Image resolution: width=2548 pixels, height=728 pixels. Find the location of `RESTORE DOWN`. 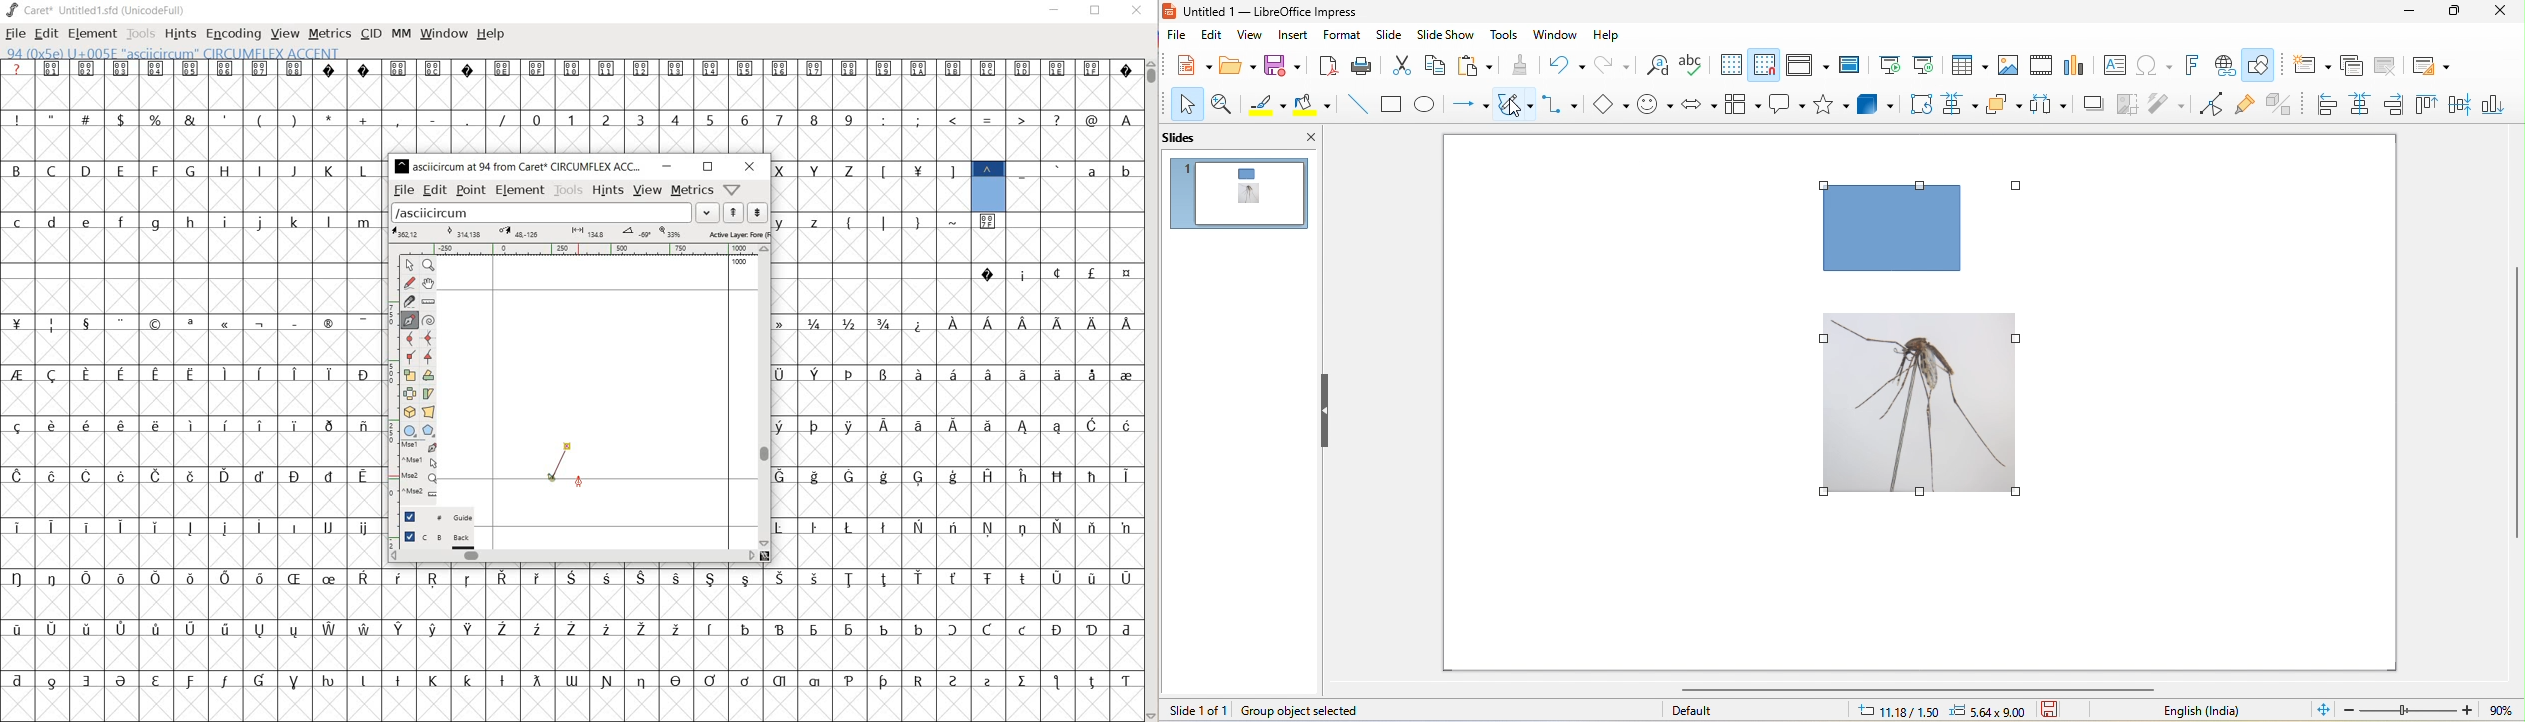

RESTORE DOWN is located at coordinates (1096, 13).